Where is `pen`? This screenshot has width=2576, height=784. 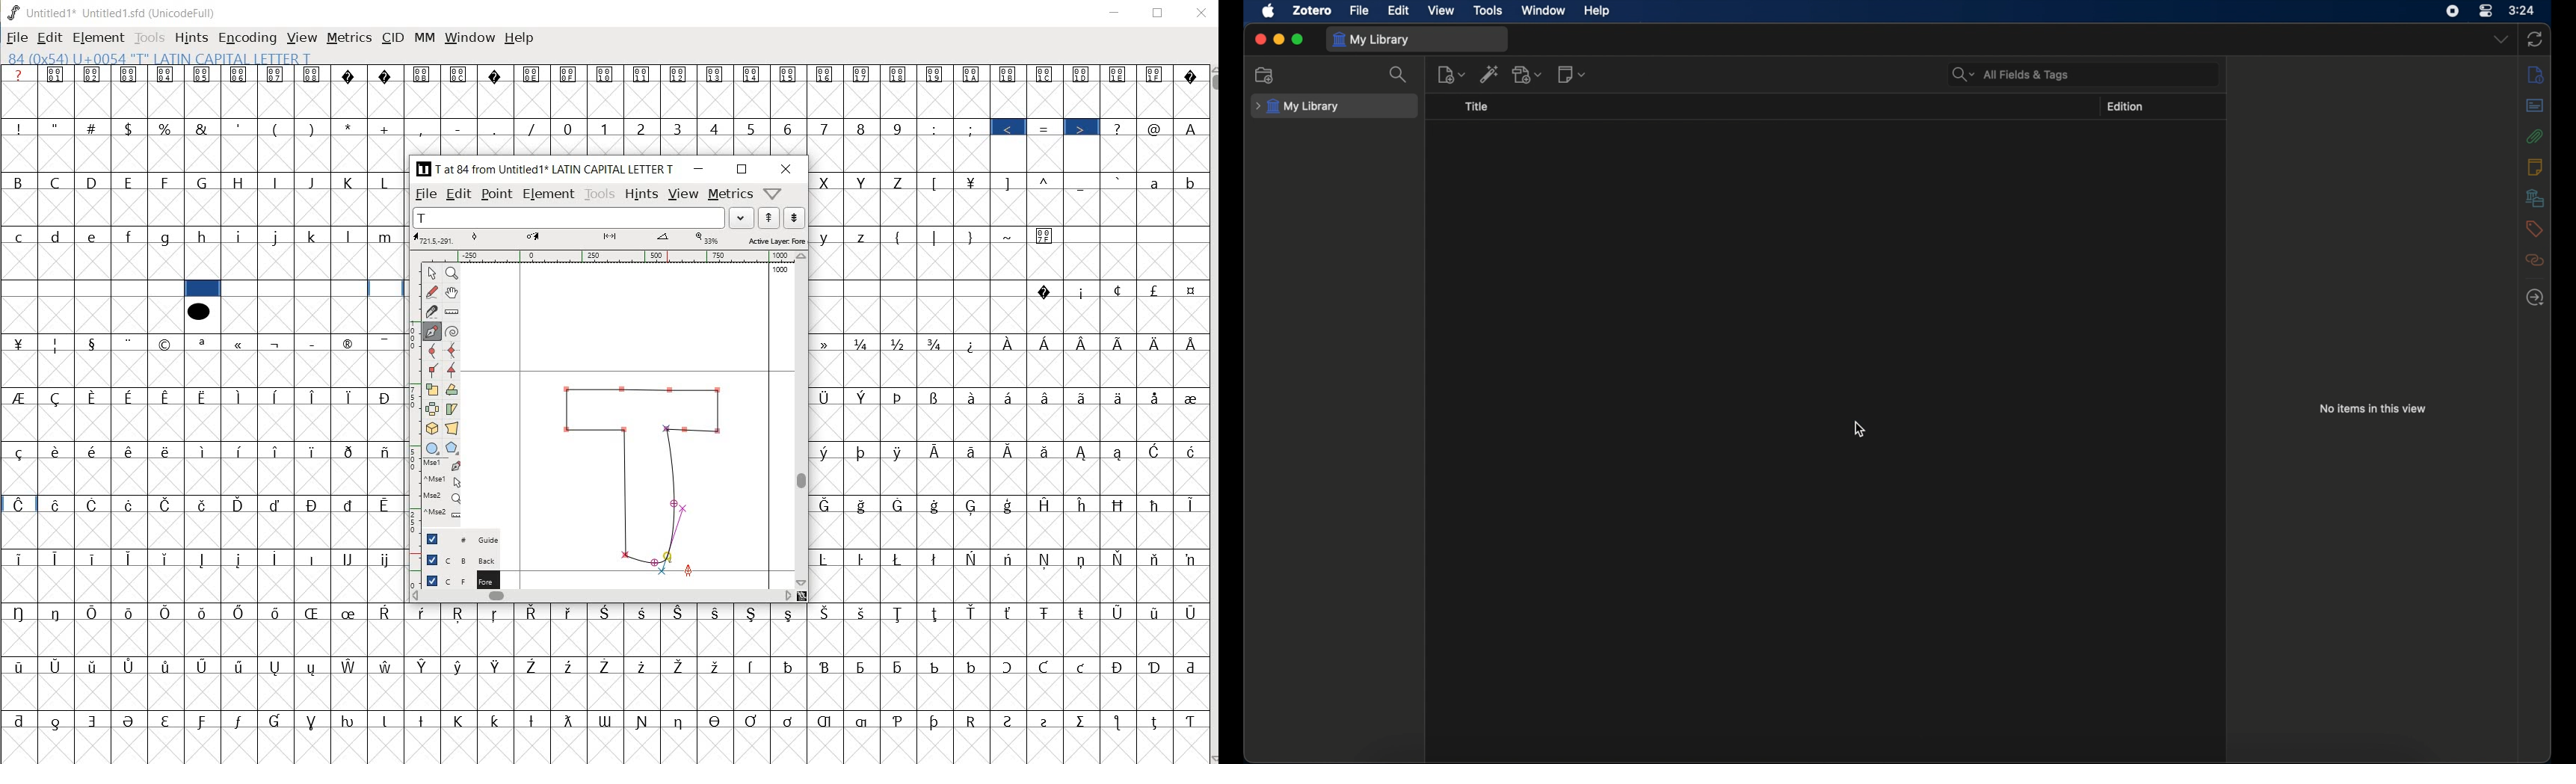
pen is located at coordinates (432, 330).